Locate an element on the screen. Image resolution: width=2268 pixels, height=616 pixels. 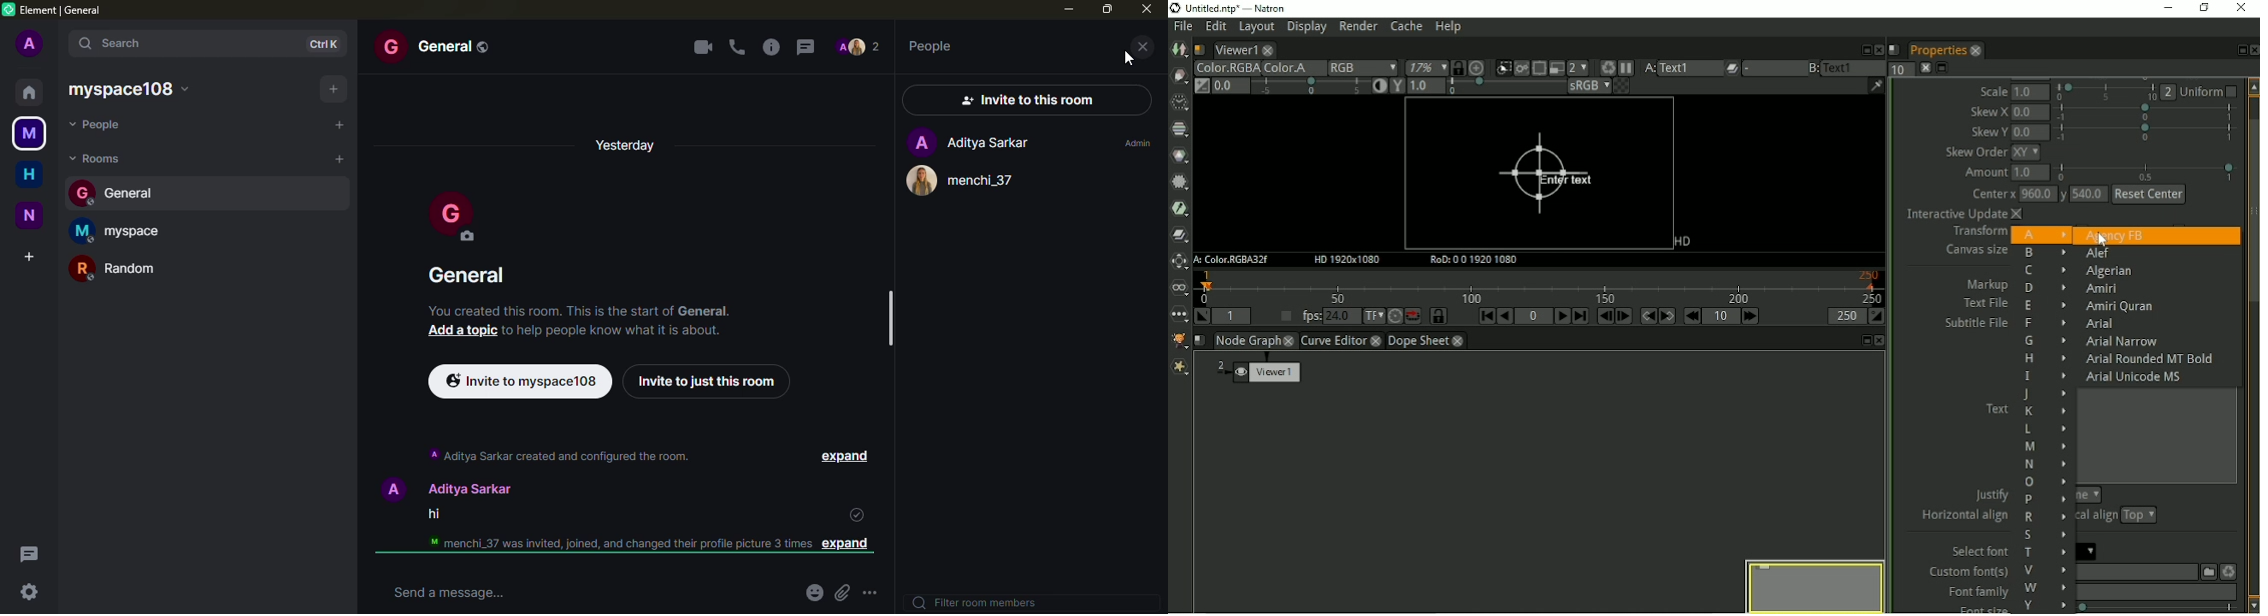
cursor is located at coordinates (1125, 60).